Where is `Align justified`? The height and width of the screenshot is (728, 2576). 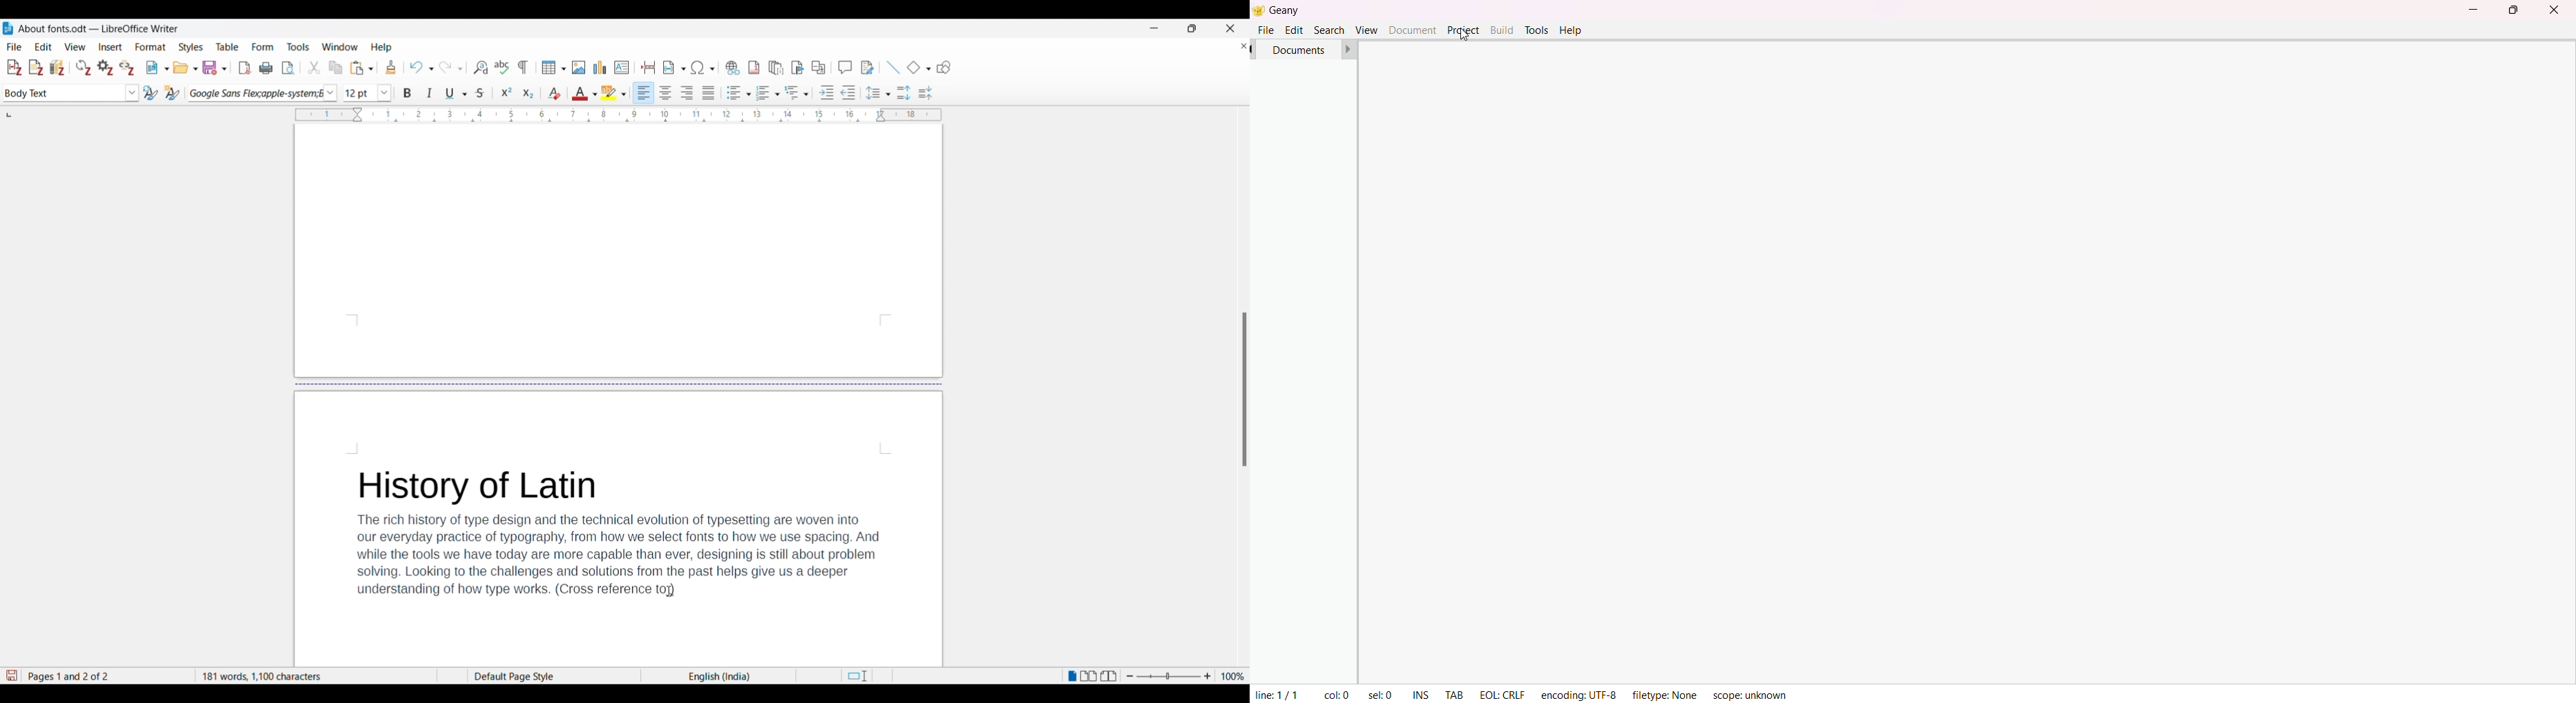 Align justified is located at coordinates (709, 92).